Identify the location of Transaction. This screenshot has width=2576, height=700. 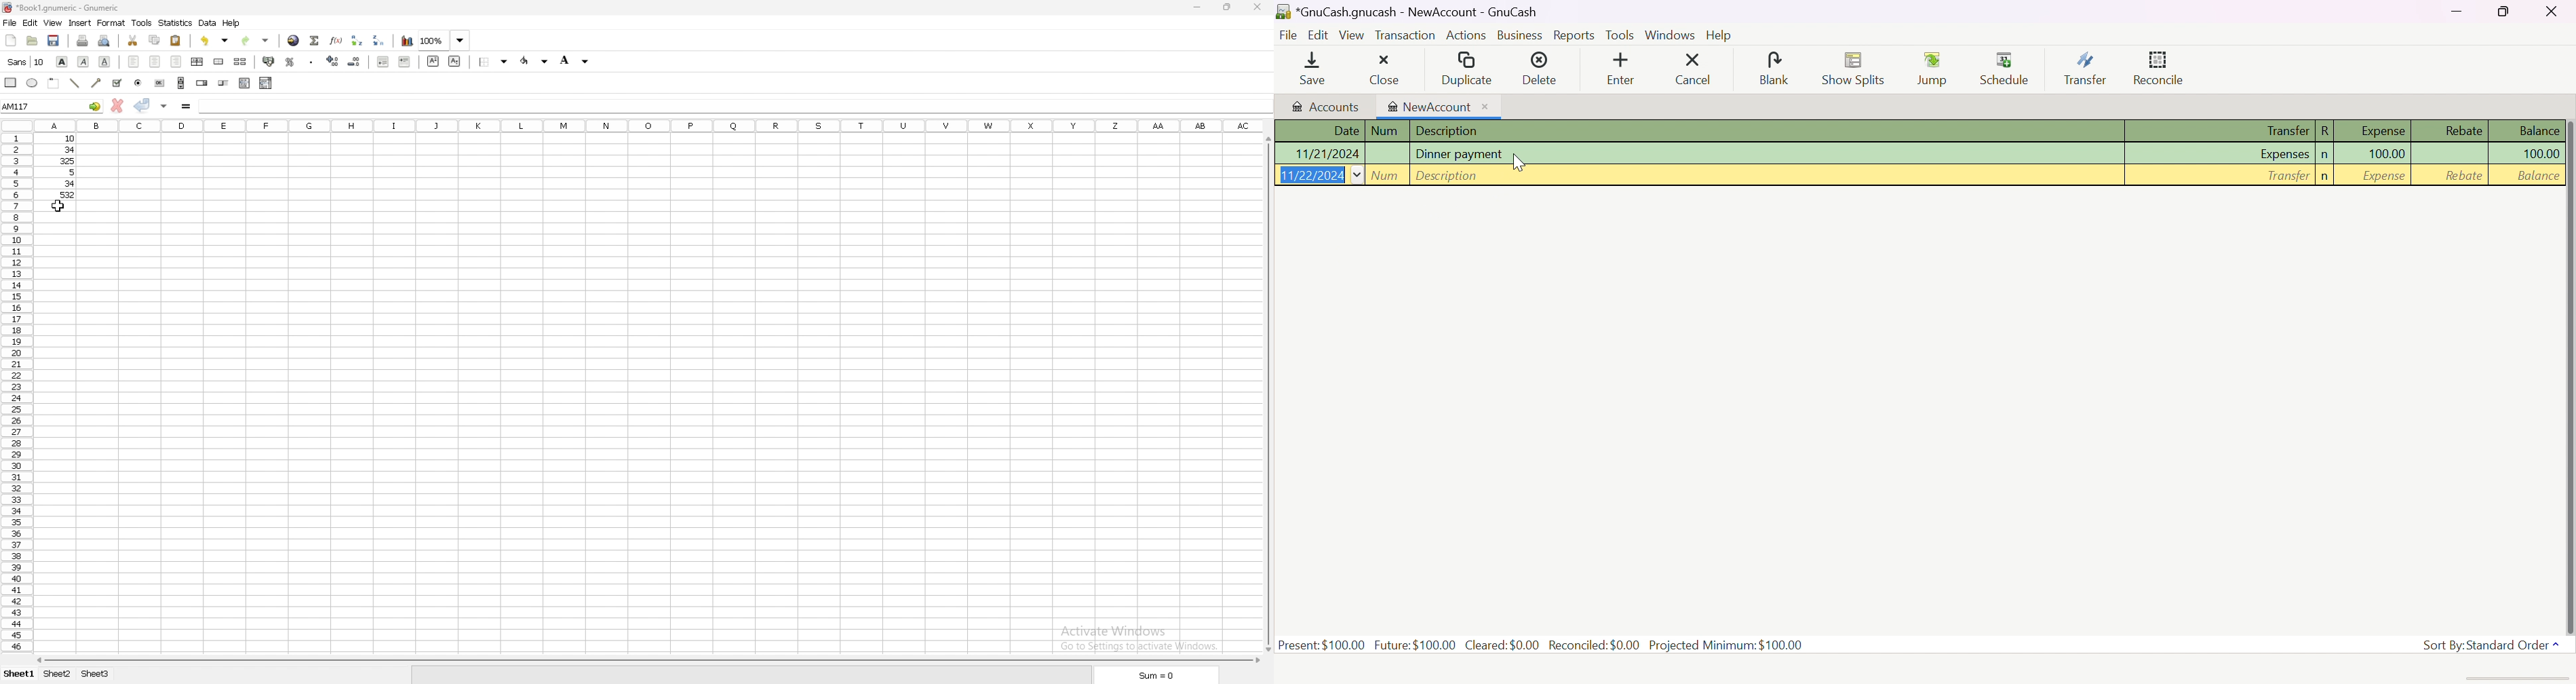
(1406, 36).